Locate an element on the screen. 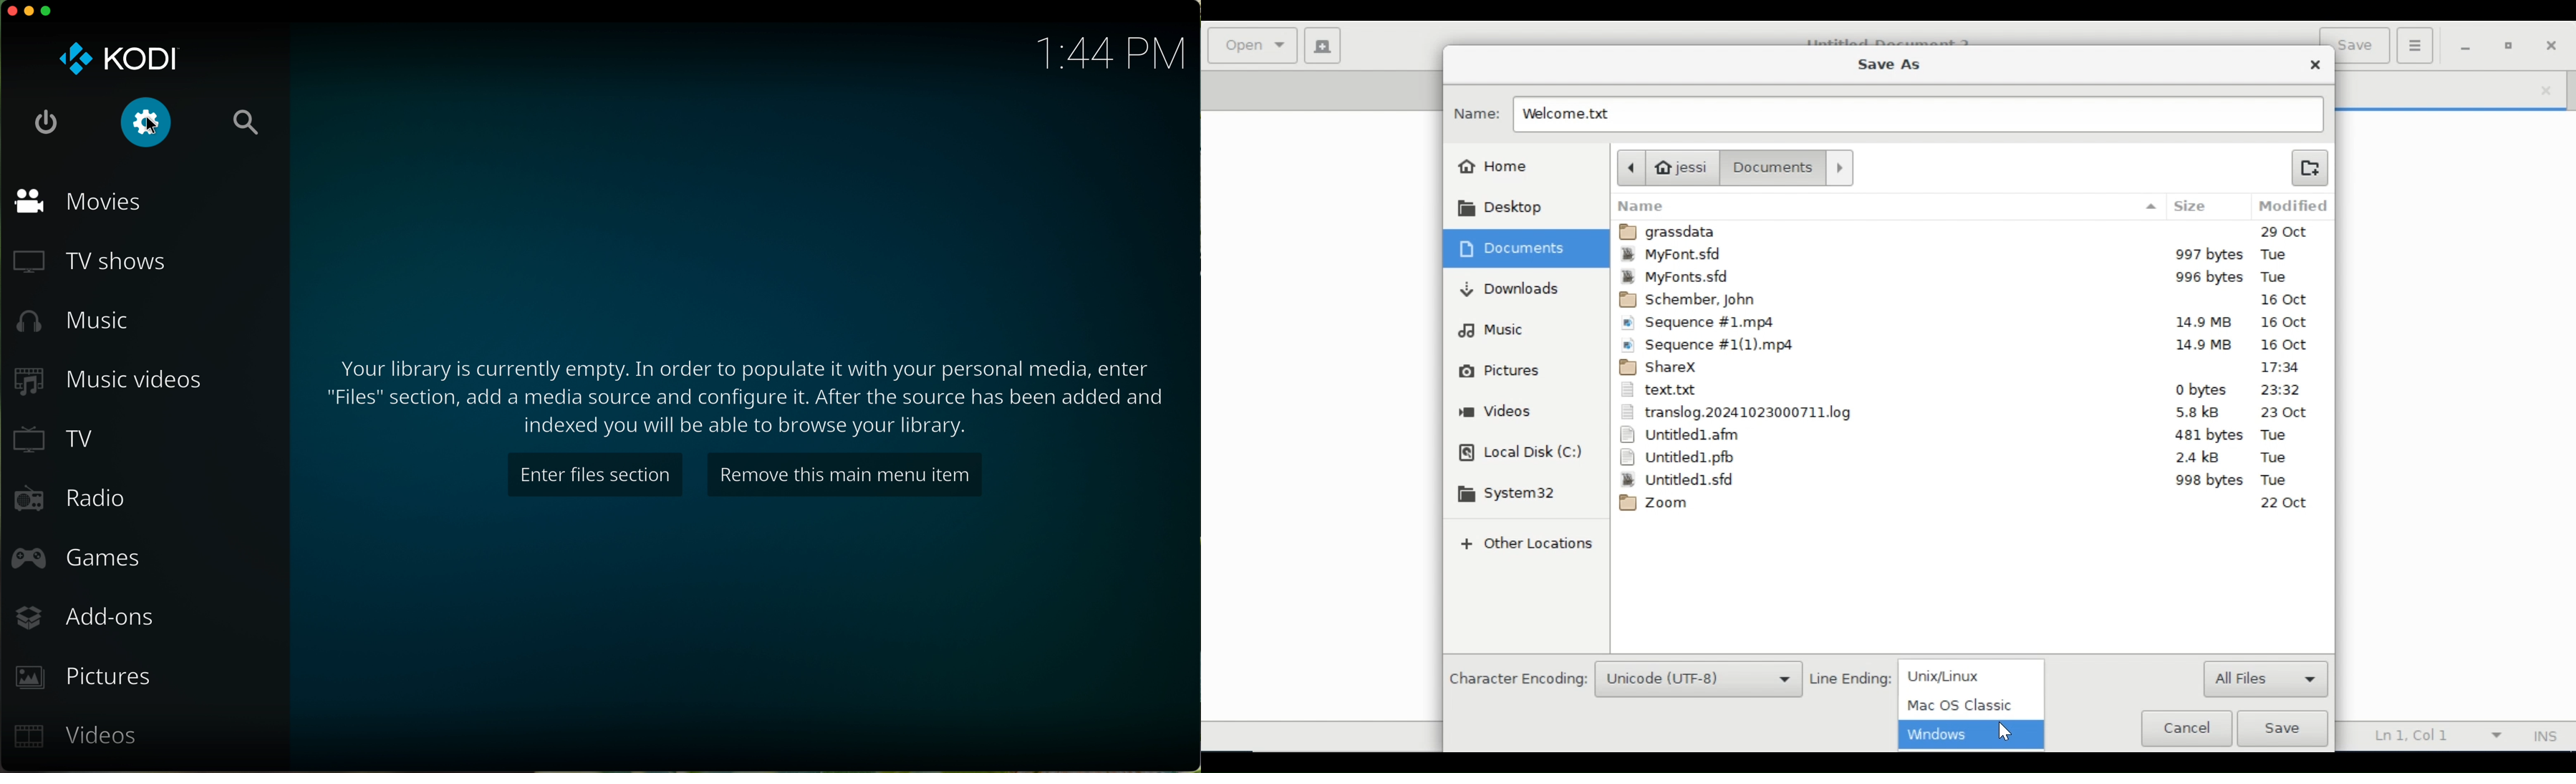  Modified is located at coordinates (2290, 205).